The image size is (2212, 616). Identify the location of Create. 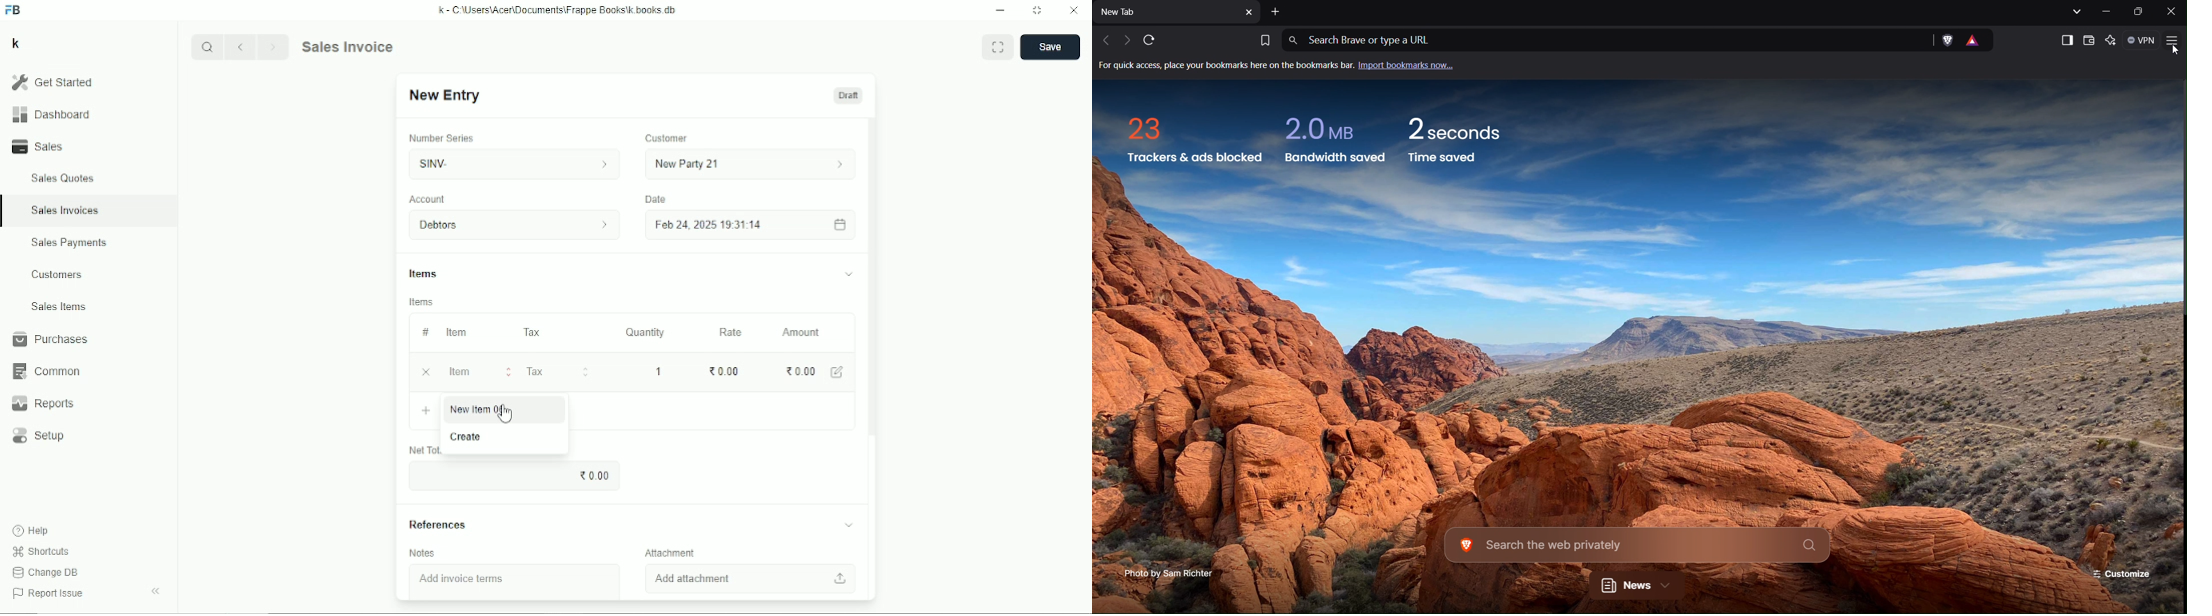
(467, 437).